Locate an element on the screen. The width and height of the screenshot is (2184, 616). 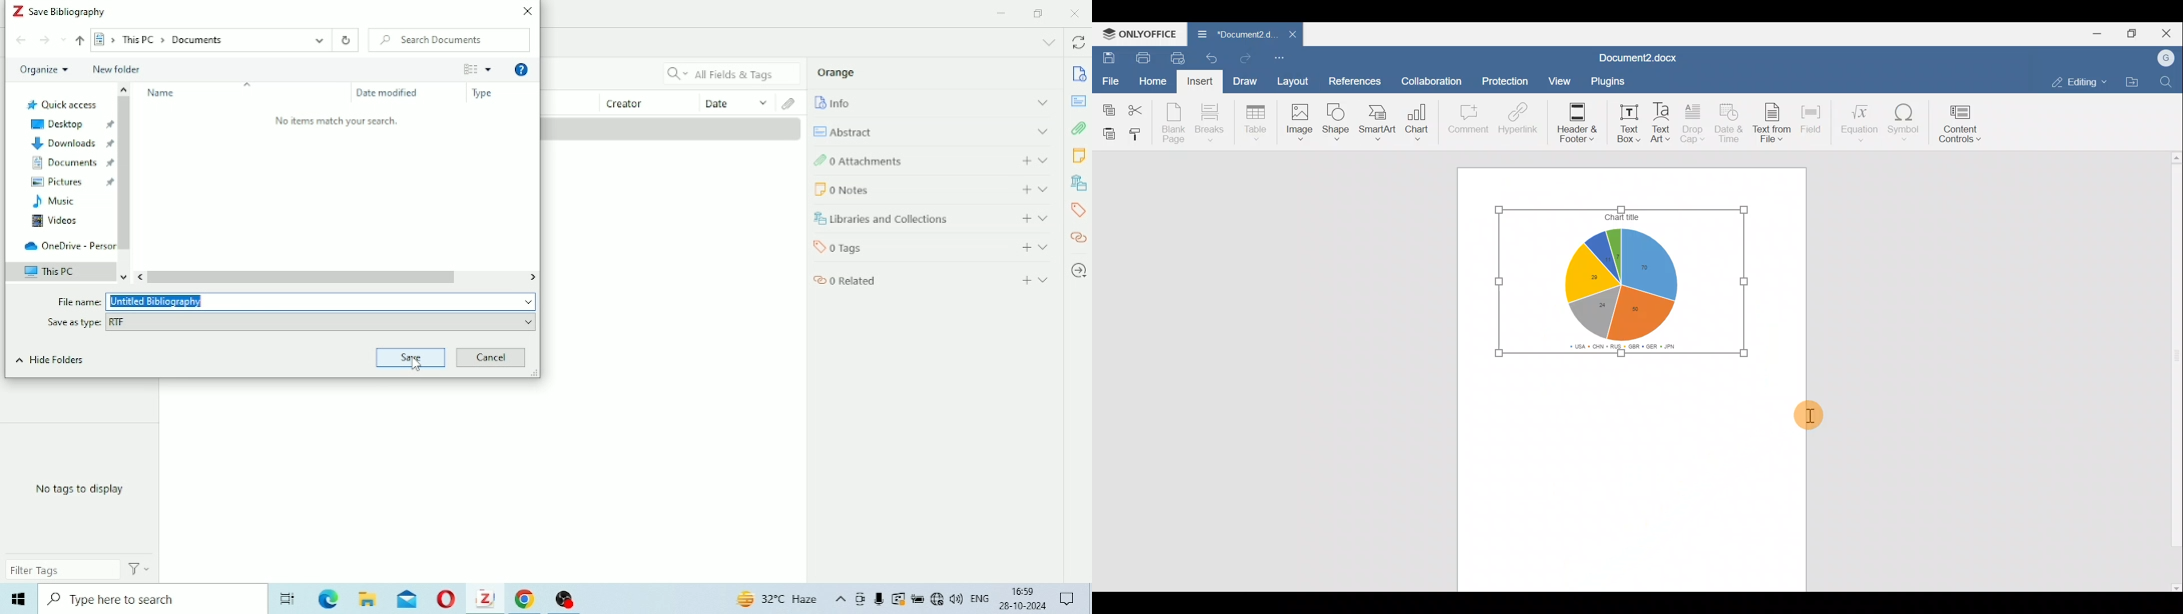
Speakers is located at coordinates (957, 599).